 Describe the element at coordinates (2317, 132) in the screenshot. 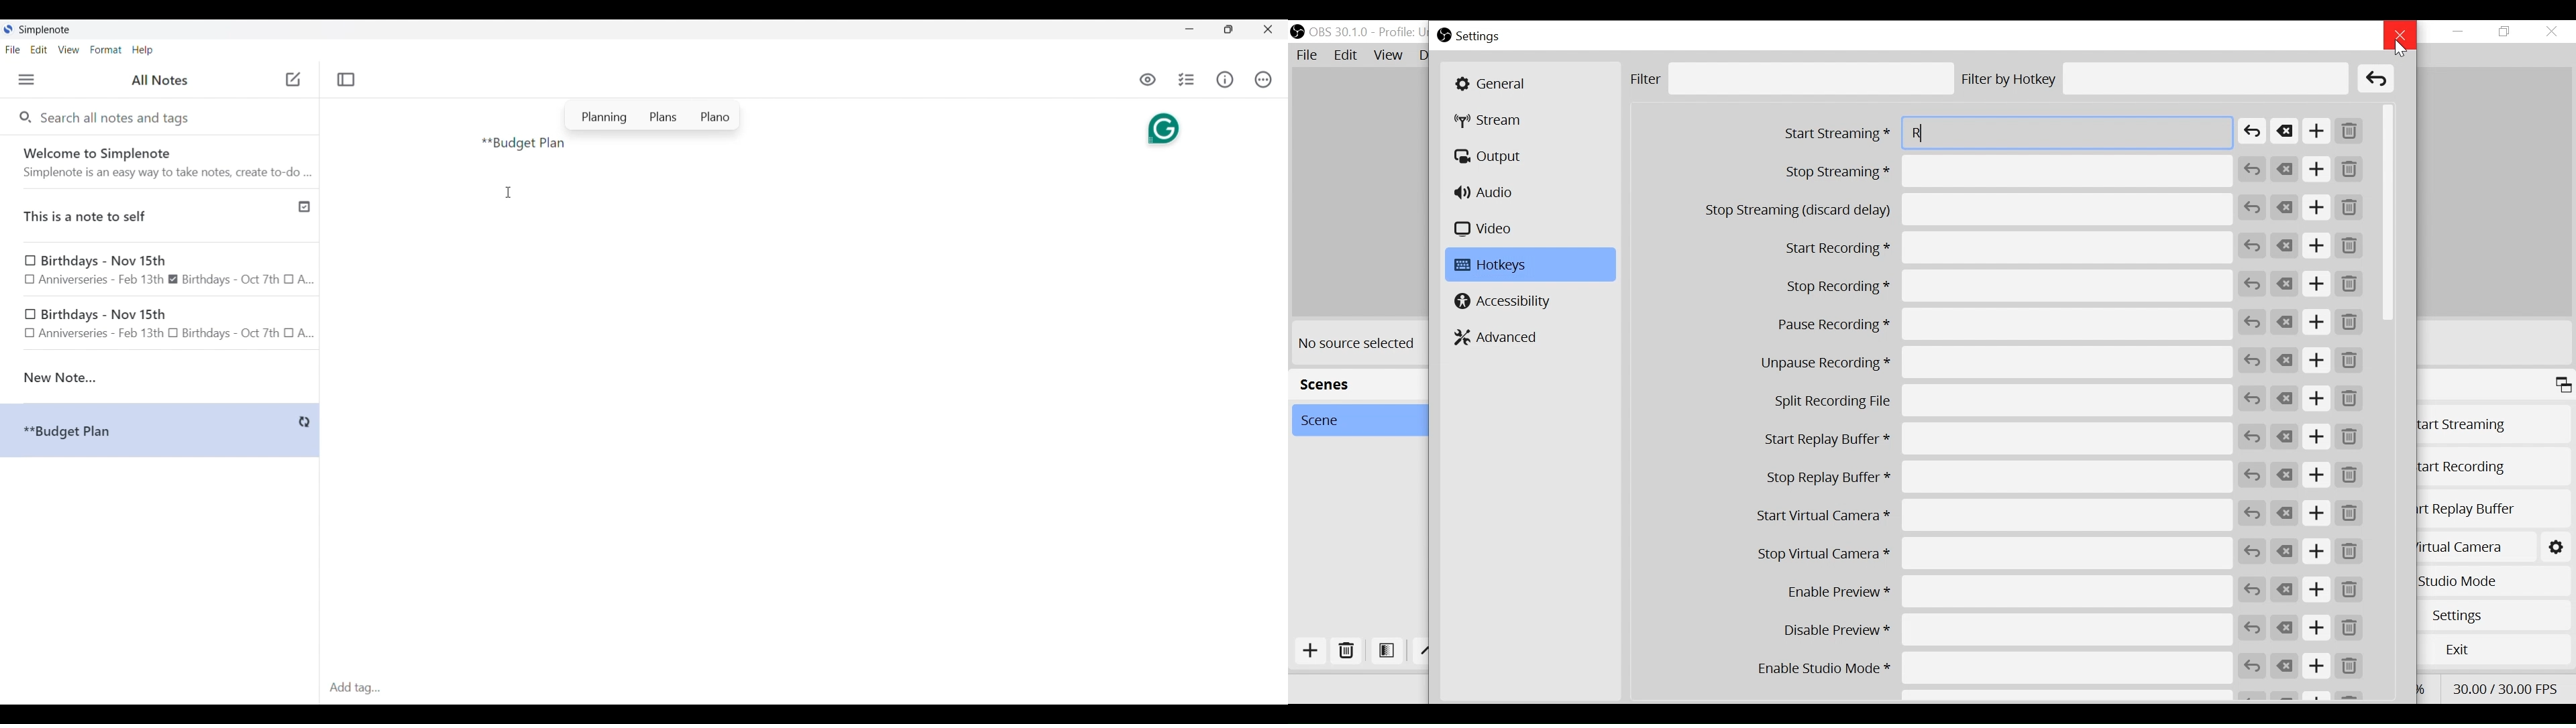

I see `Add` at that location.